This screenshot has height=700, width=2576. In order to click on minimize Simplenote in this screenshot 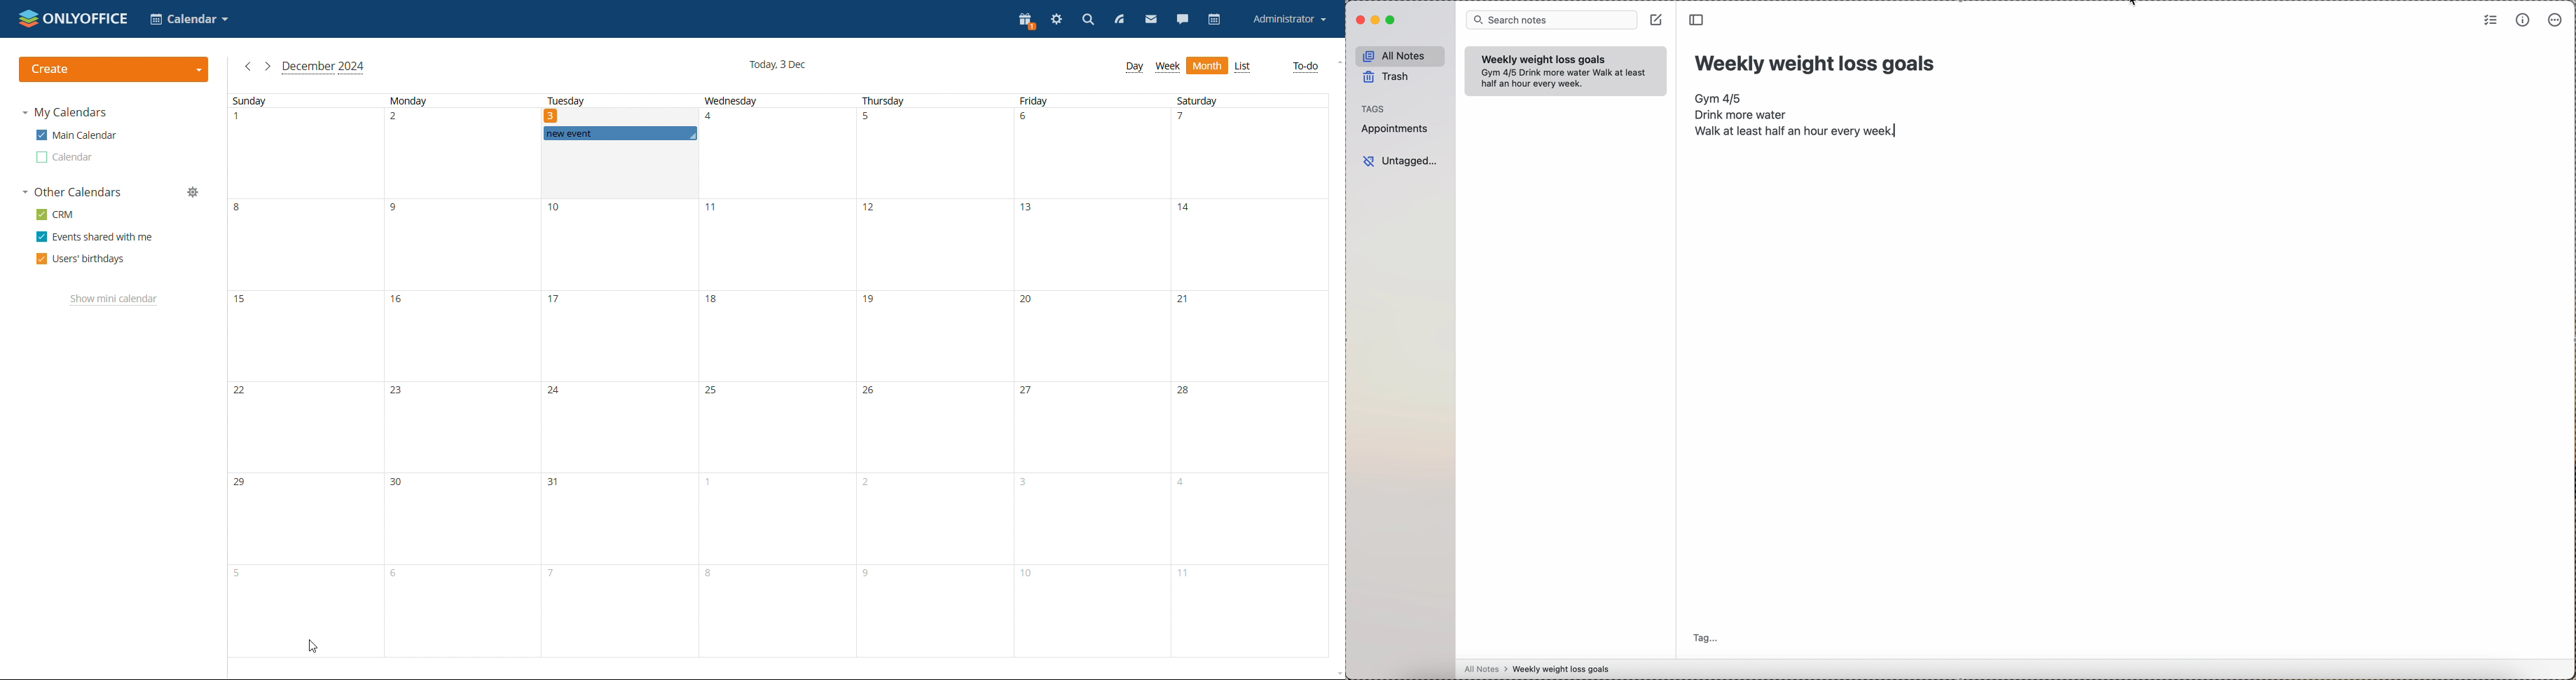, I will do `click(1377, 19)`.